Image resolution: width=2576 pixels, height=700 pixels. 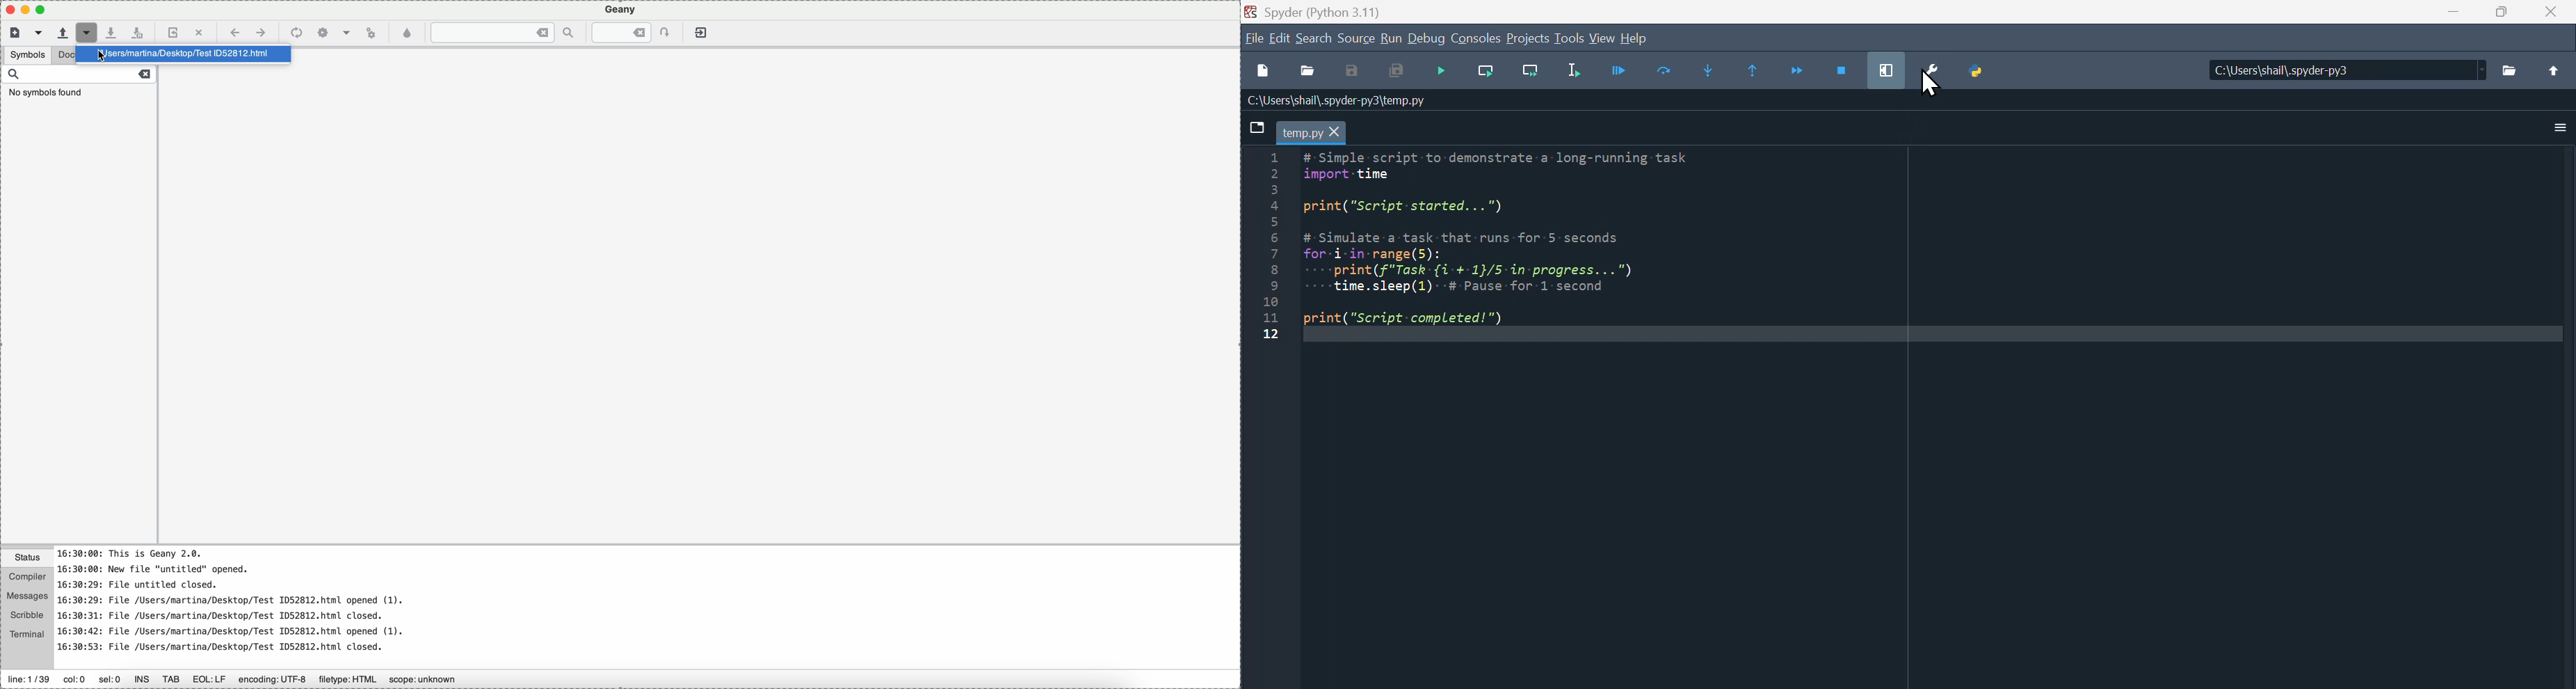 I want to click on close, so click(x=8, y=10).